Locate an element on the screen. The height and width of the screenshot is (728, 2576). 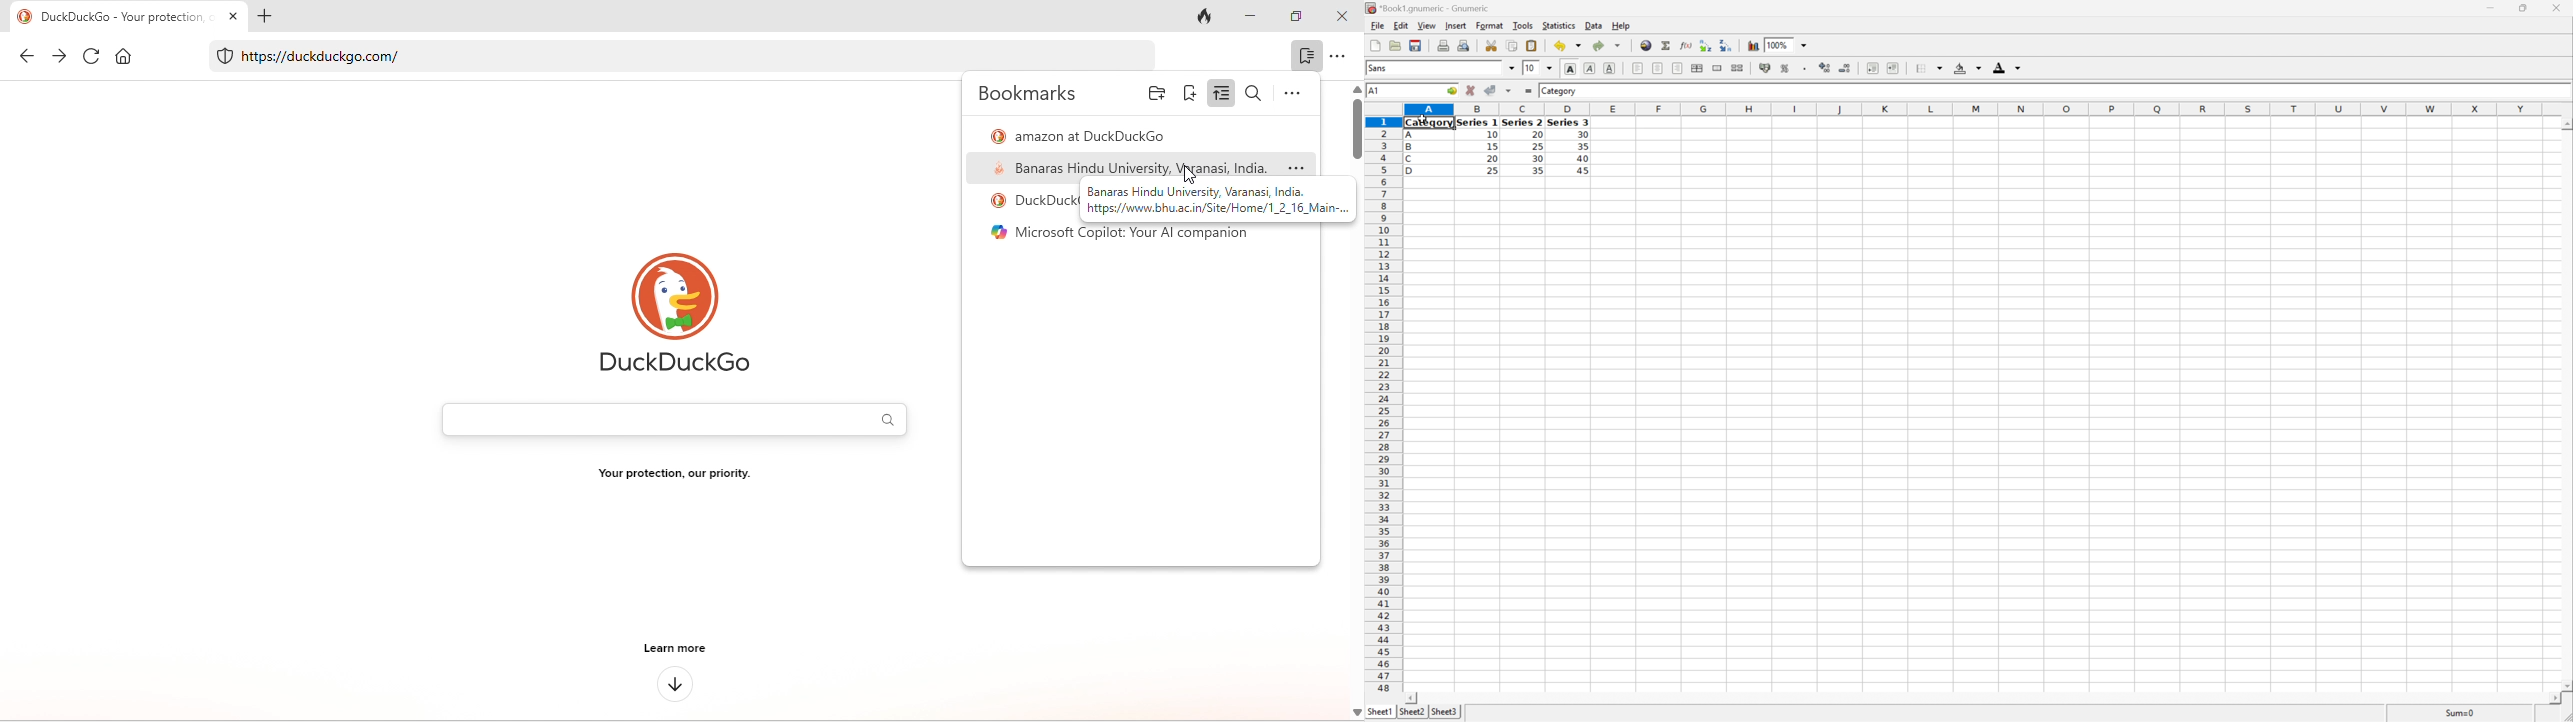
Insert a chart is located at coordinates (1753, 45).